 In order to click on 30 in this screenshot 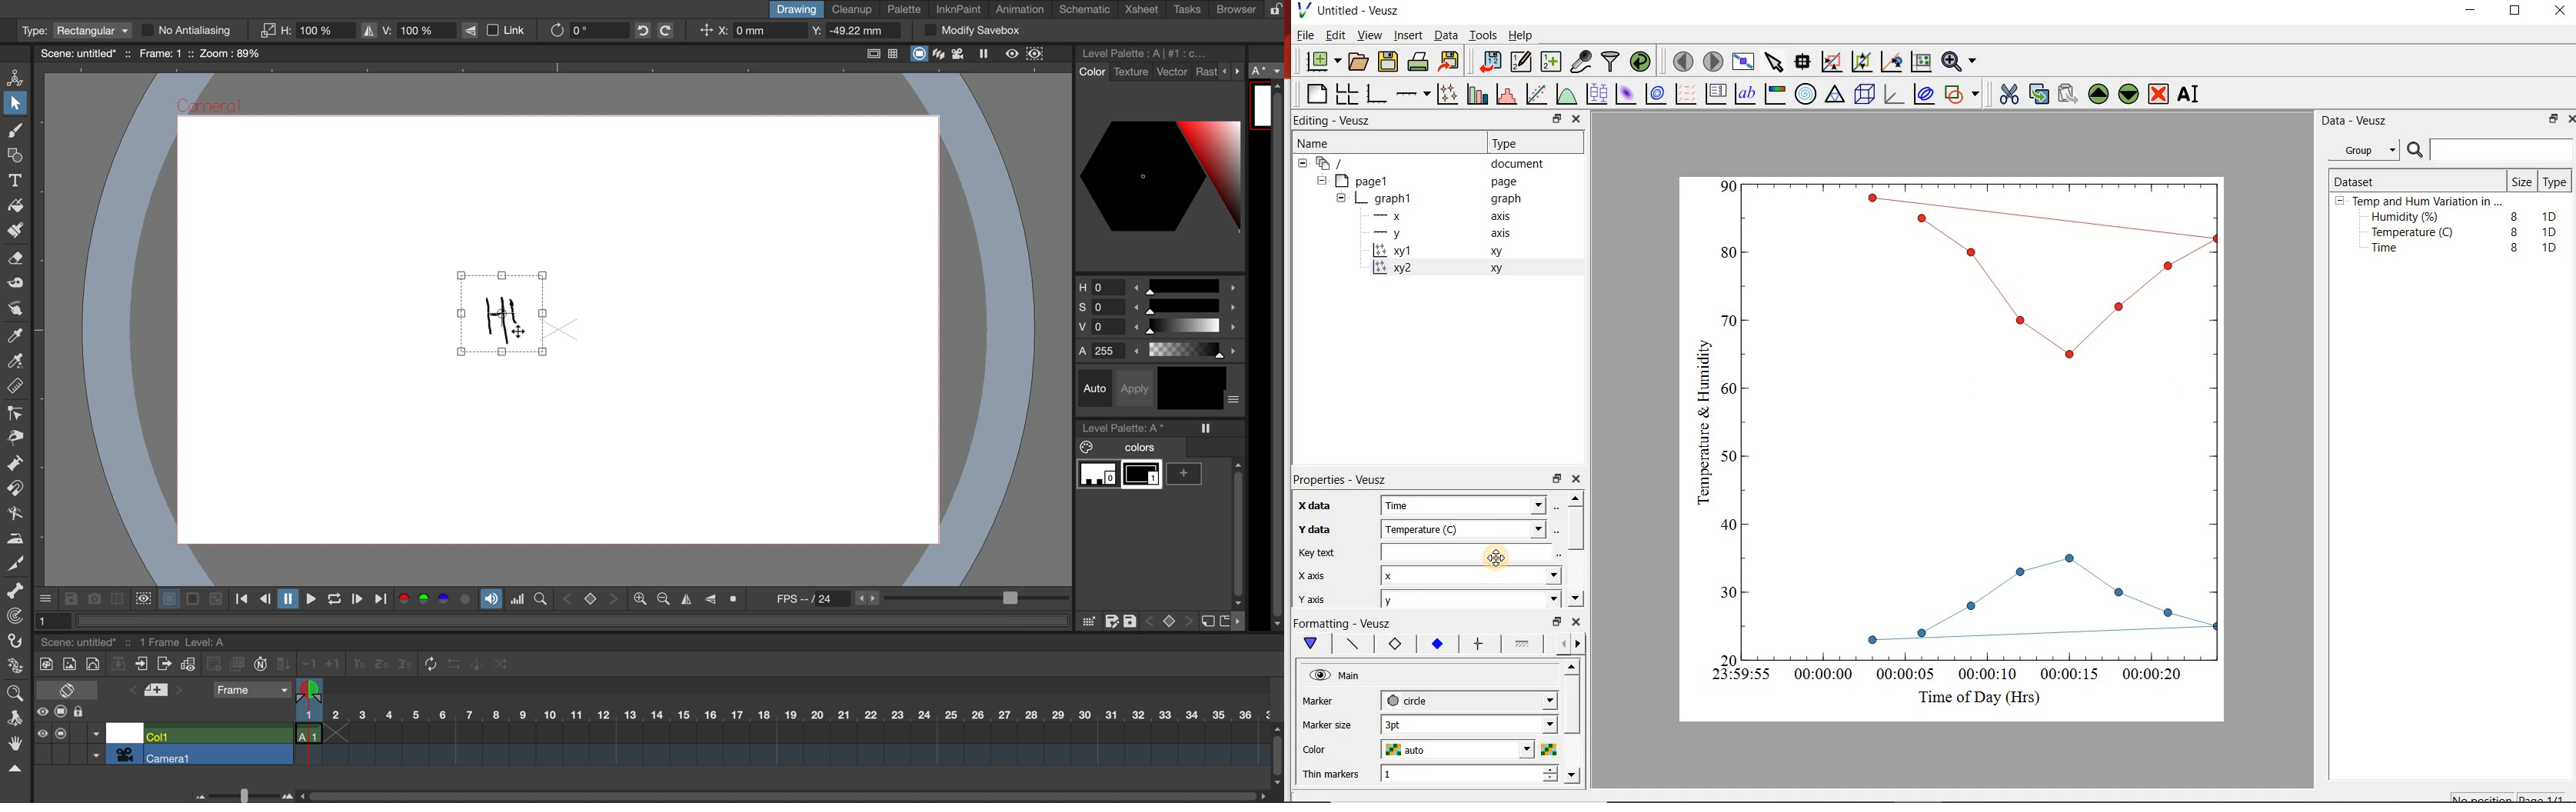, I will do `click(1726, 593)`.